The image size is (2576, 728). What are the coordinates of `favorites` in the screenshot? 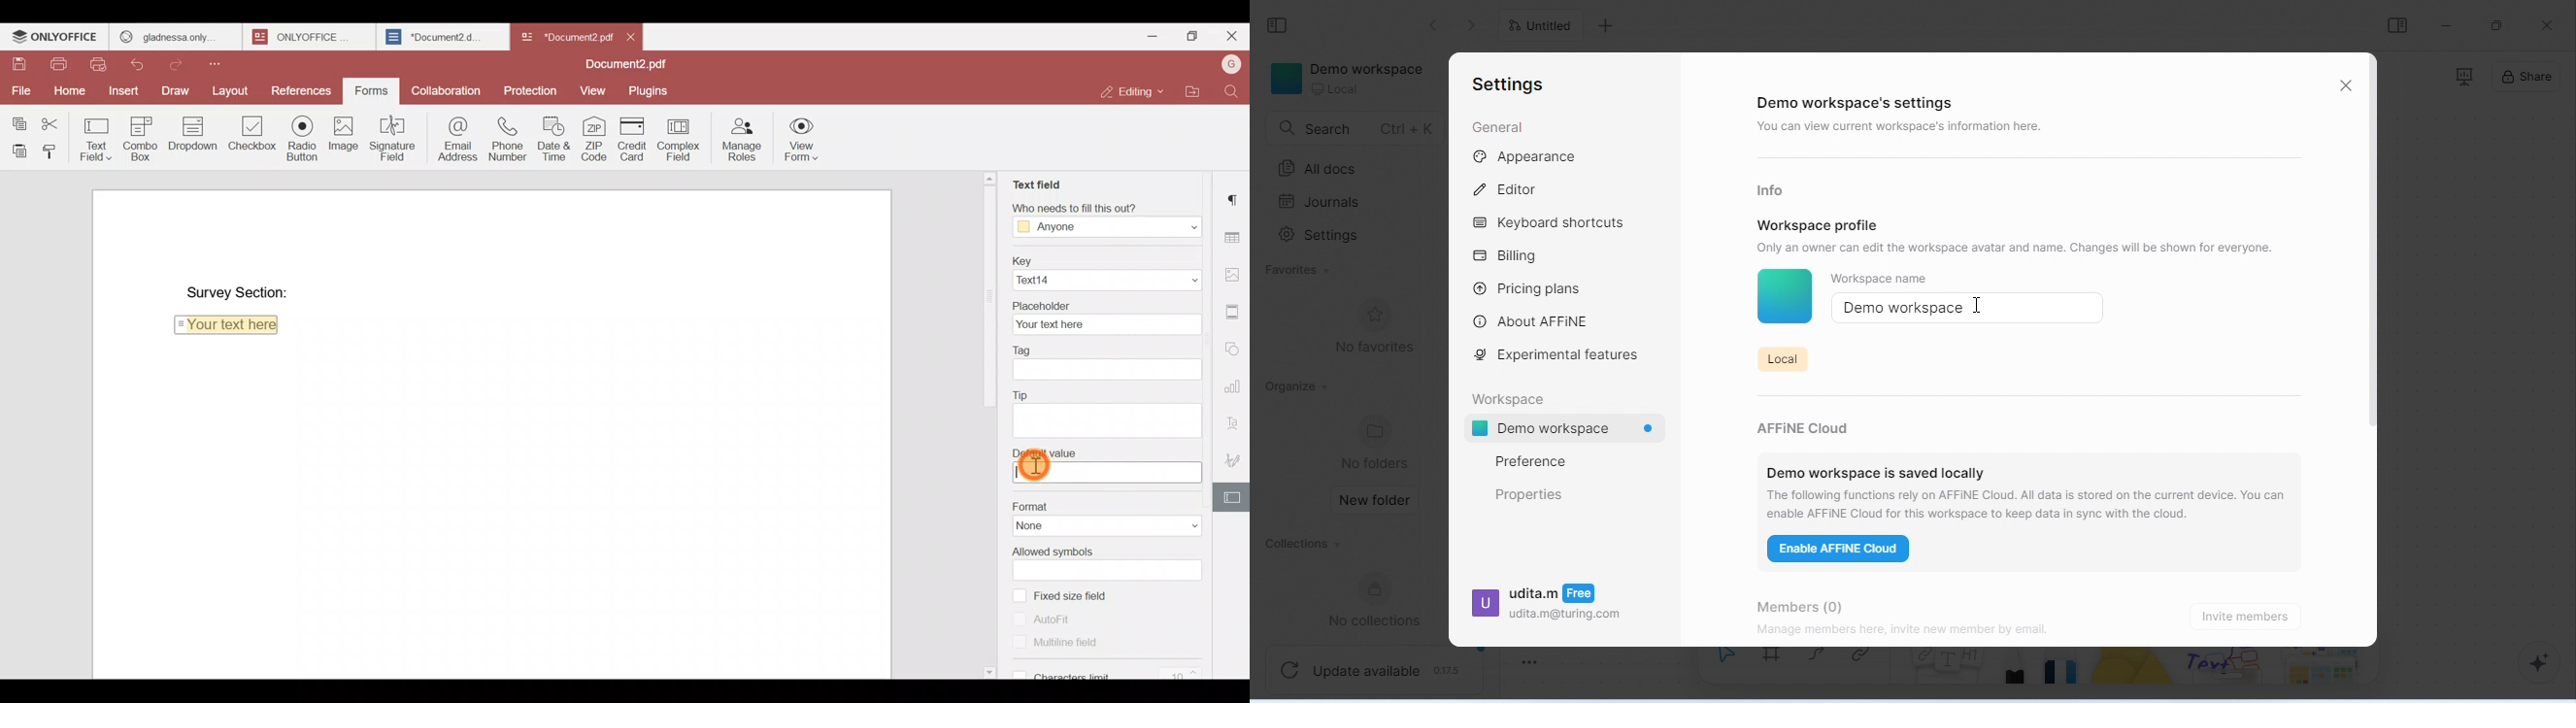 It's located at (1301, 271).